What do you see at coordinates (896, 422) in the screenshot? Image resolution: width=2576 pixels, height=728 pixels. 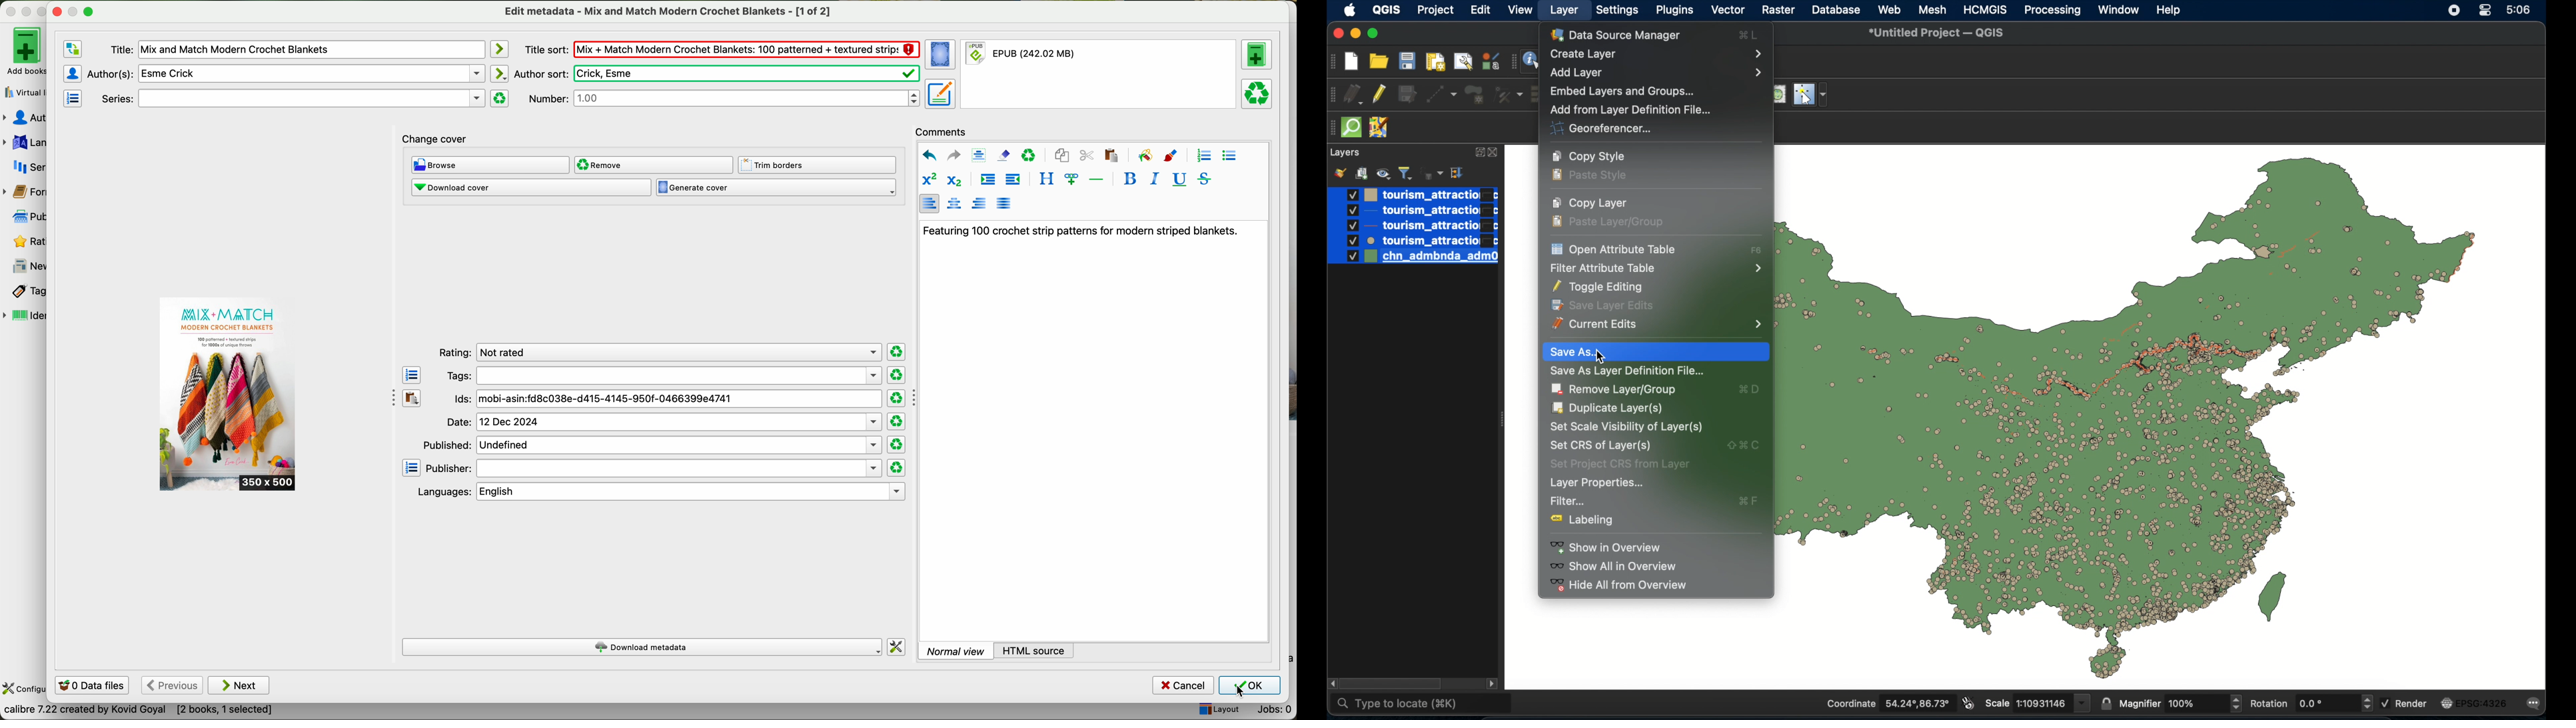 I see `clear rating` at bounding box center [896, 422].